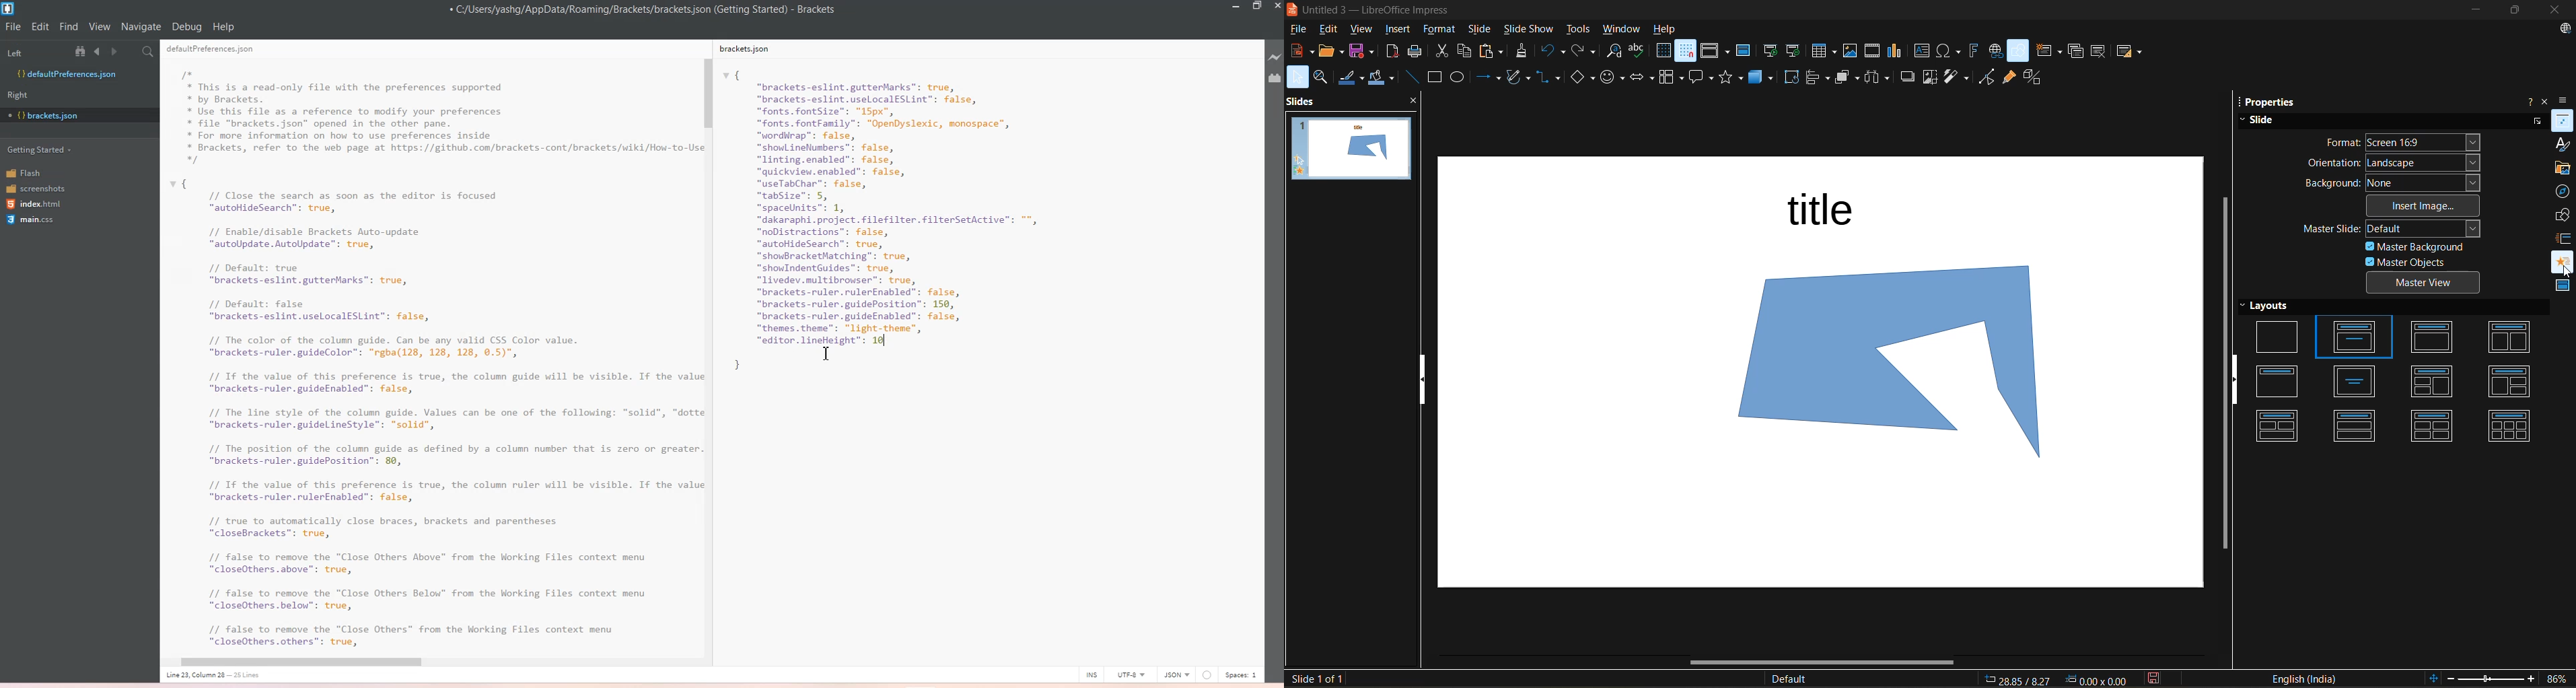 The image size is (2576, 700). Describe the element at coordinates (2559, 257) in the screenshot. I see `animation` at that location.